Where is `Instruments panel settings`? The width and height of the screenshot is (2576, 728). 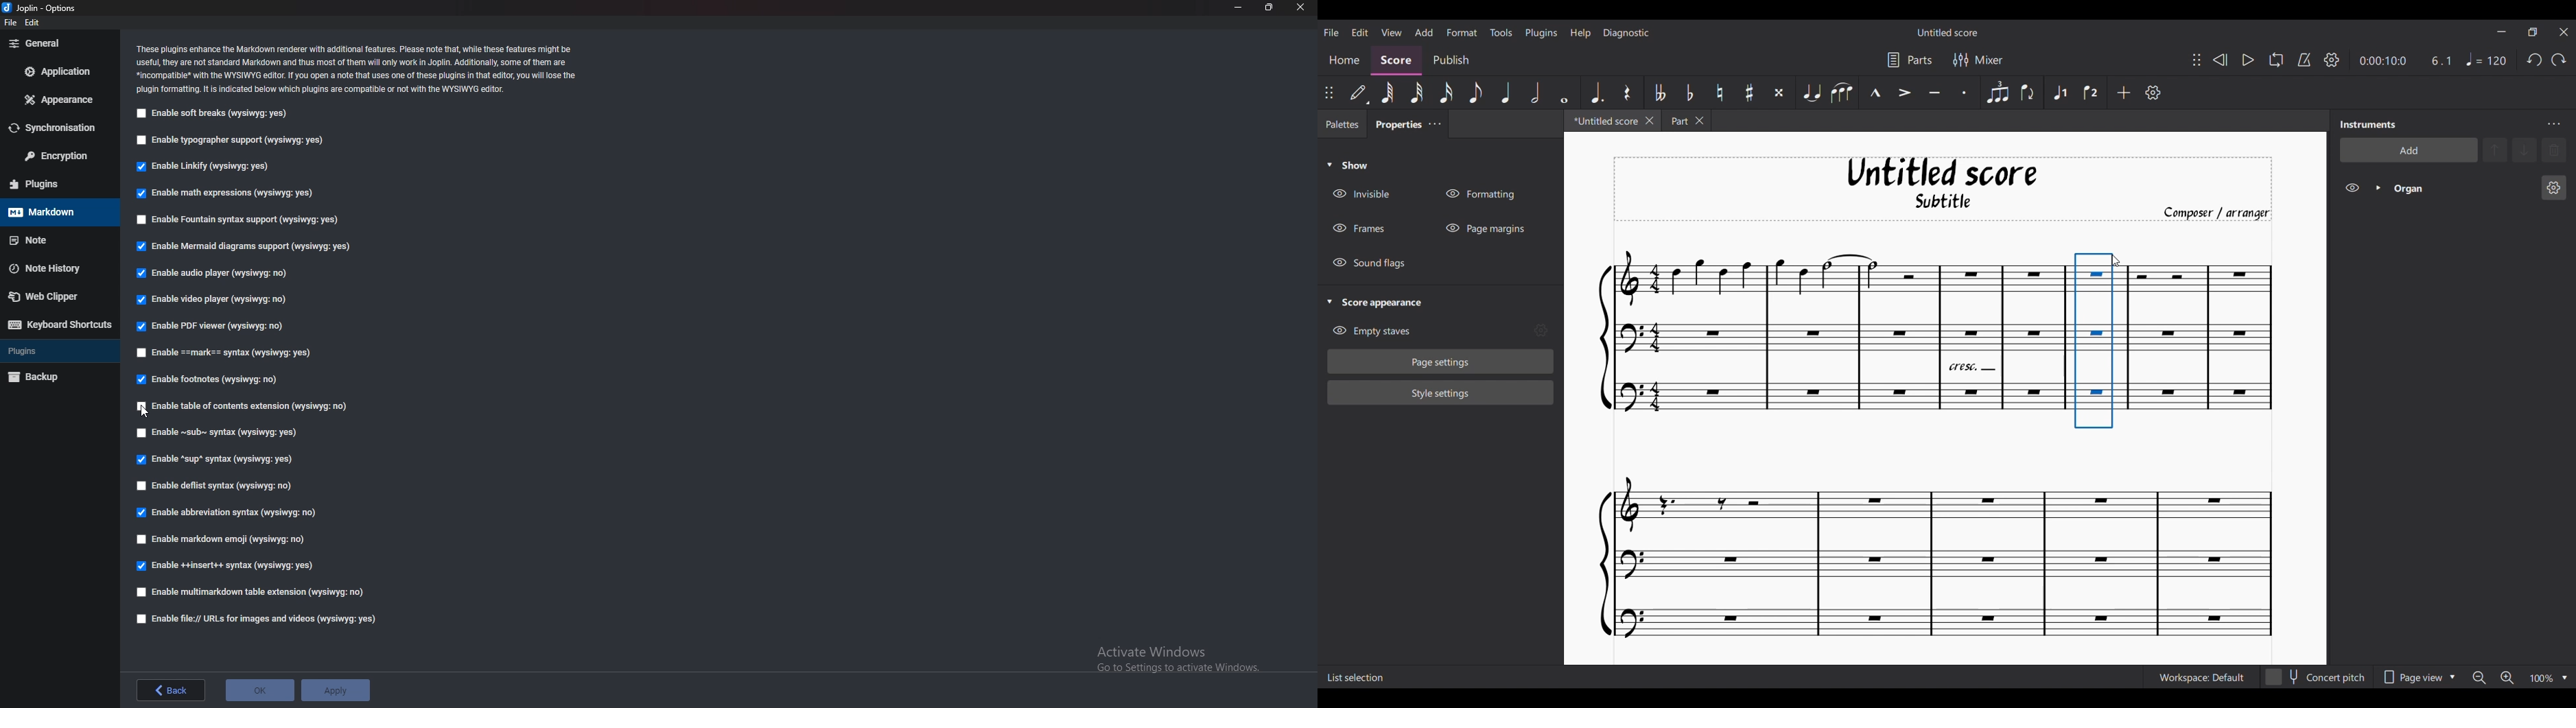 Instruments panel settings is located at coordinates (2554, 124).